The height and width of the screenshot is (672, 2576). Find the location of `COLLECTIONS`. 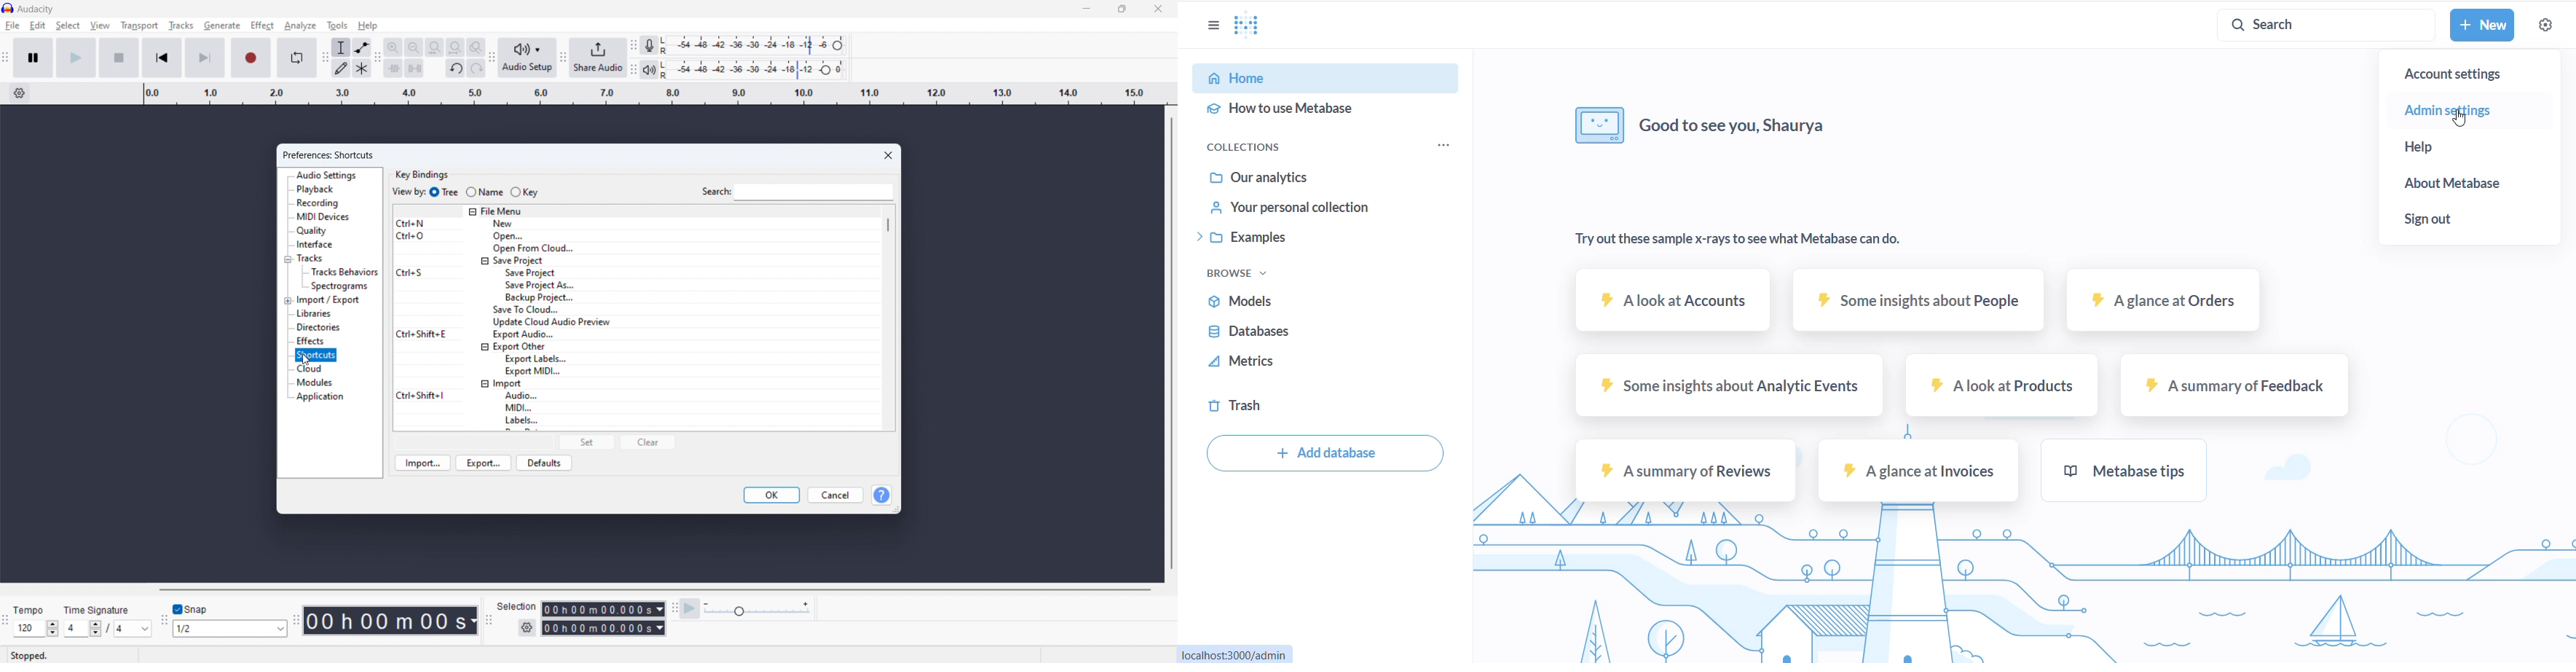

COLLECTIONS is located at coordinates (1259, 146).